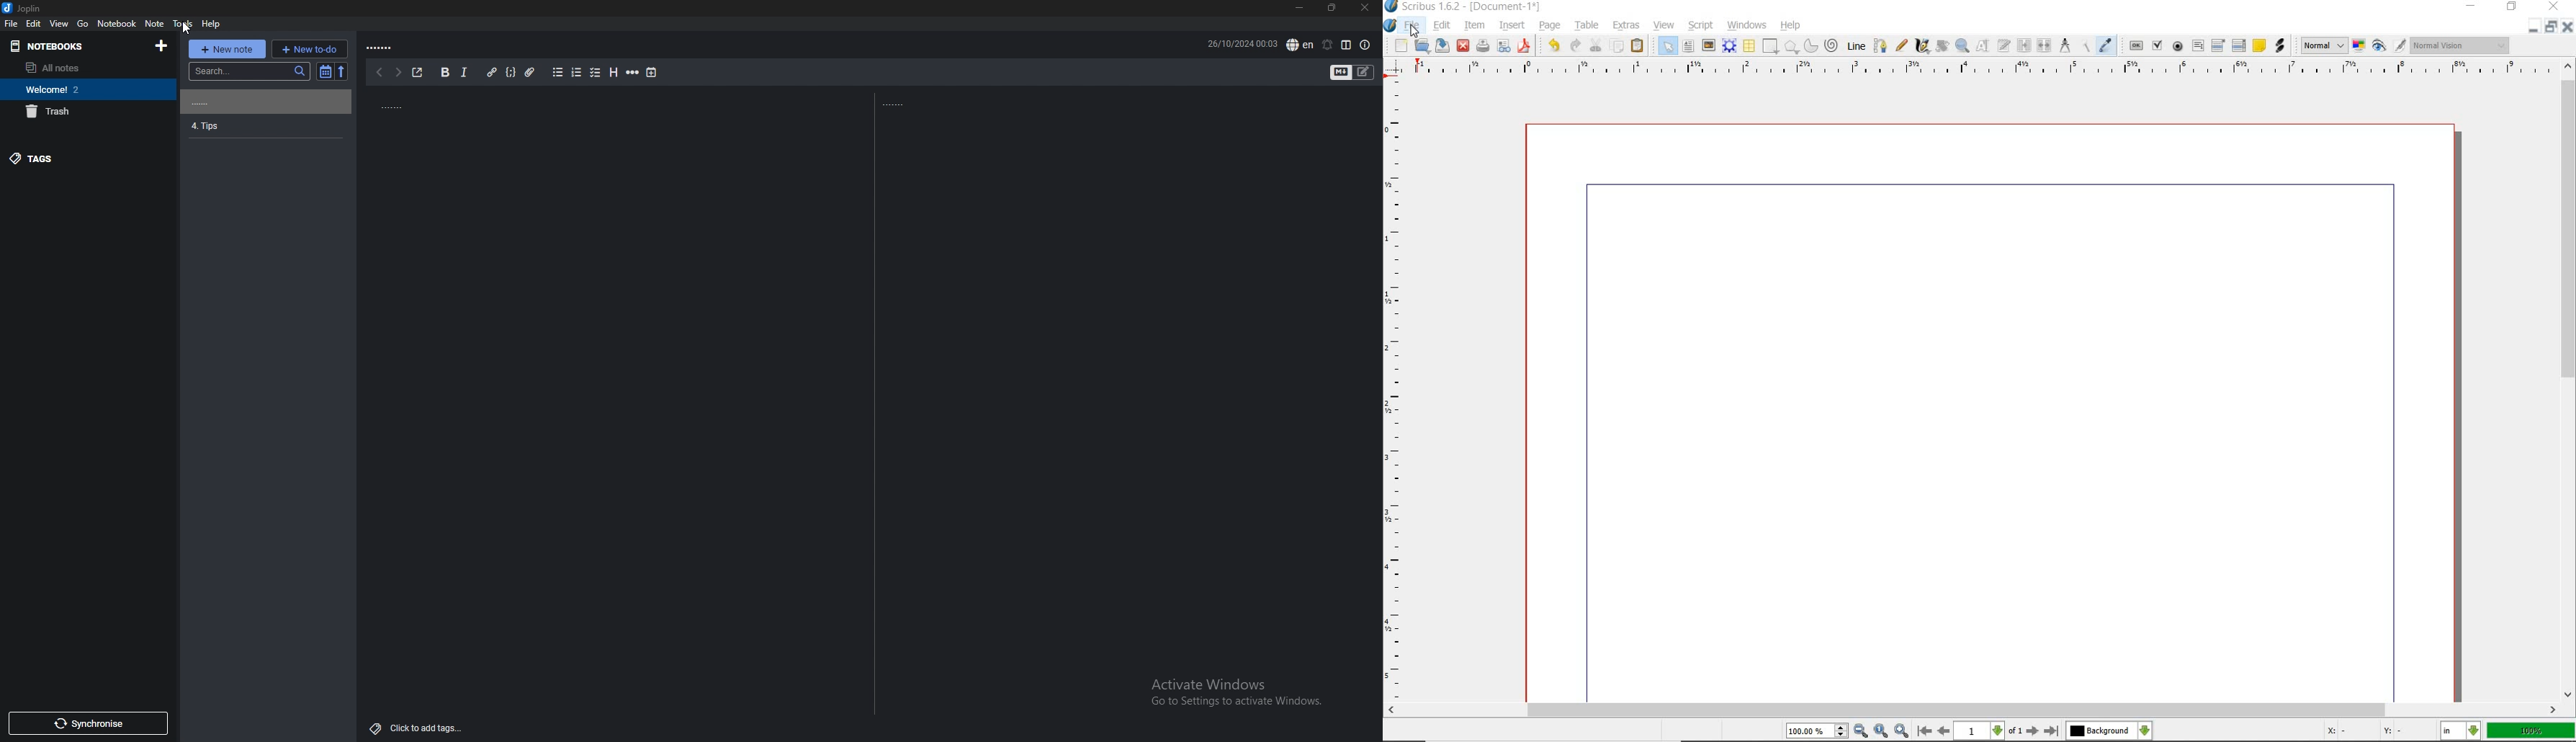 This screenshot has height=756, width=2576. I want to click on windows, so click(1748, 26).